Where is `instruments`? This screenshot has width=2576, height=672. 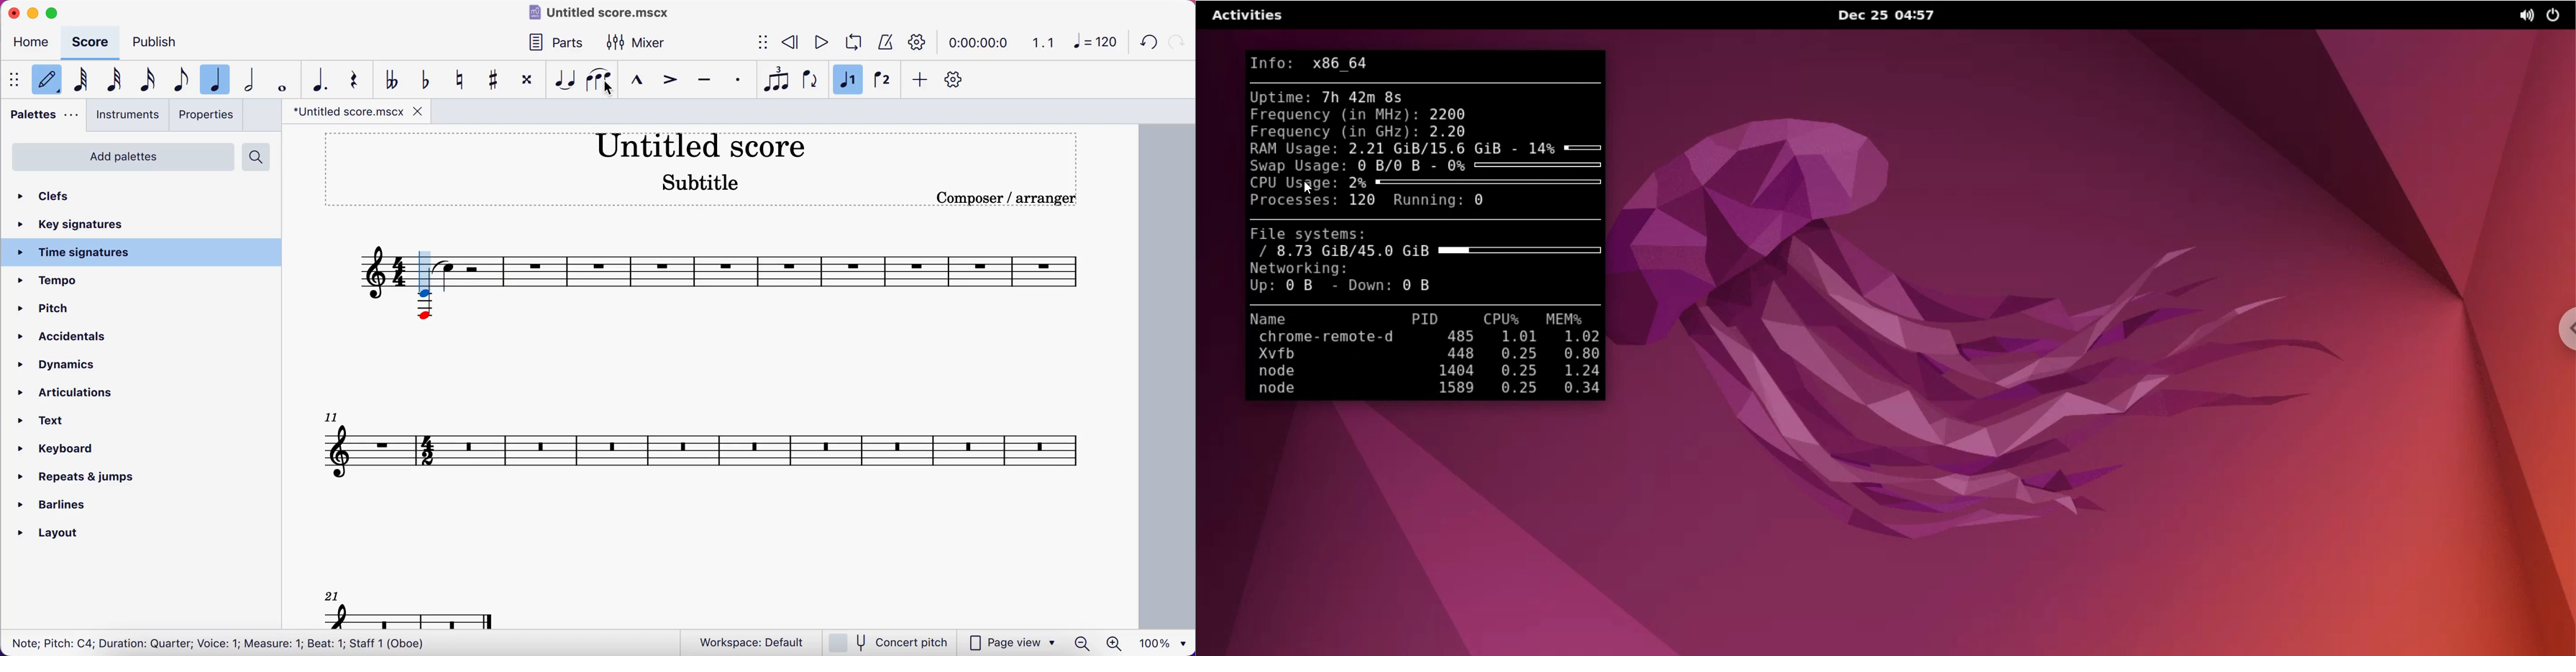
instruments is located at coordinates (128, 117).